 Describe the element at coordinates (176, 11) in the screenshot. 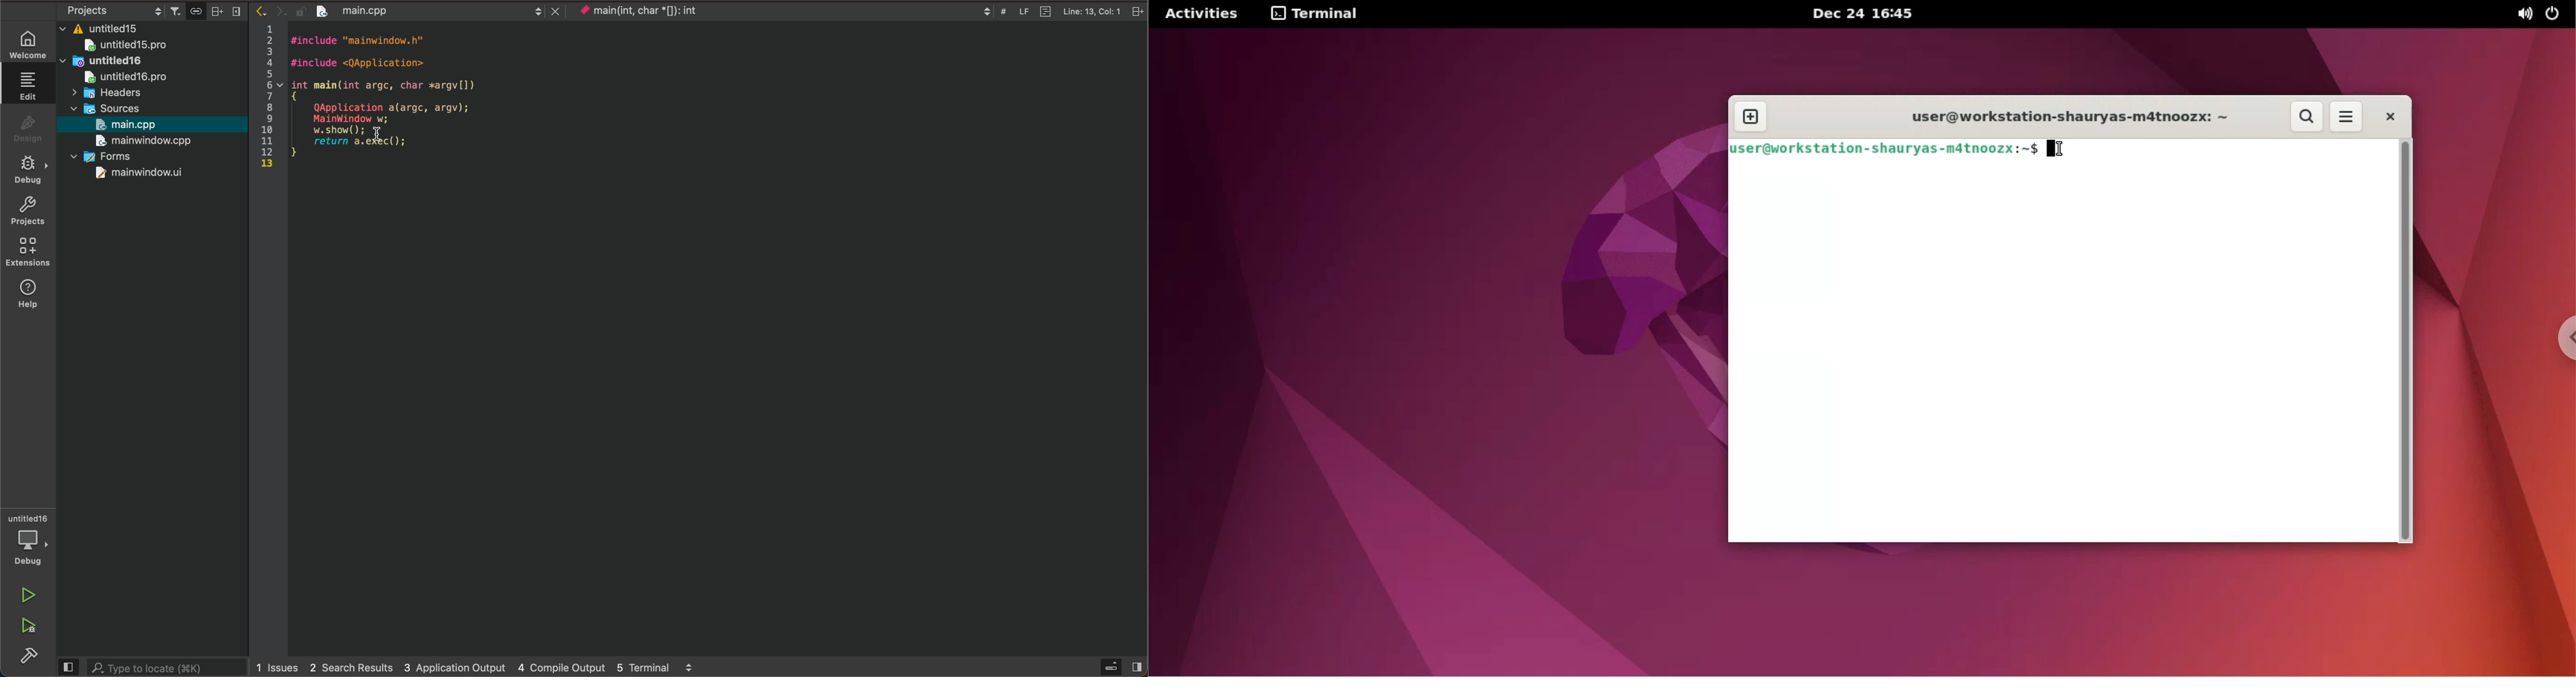

I see `filter` at that location.